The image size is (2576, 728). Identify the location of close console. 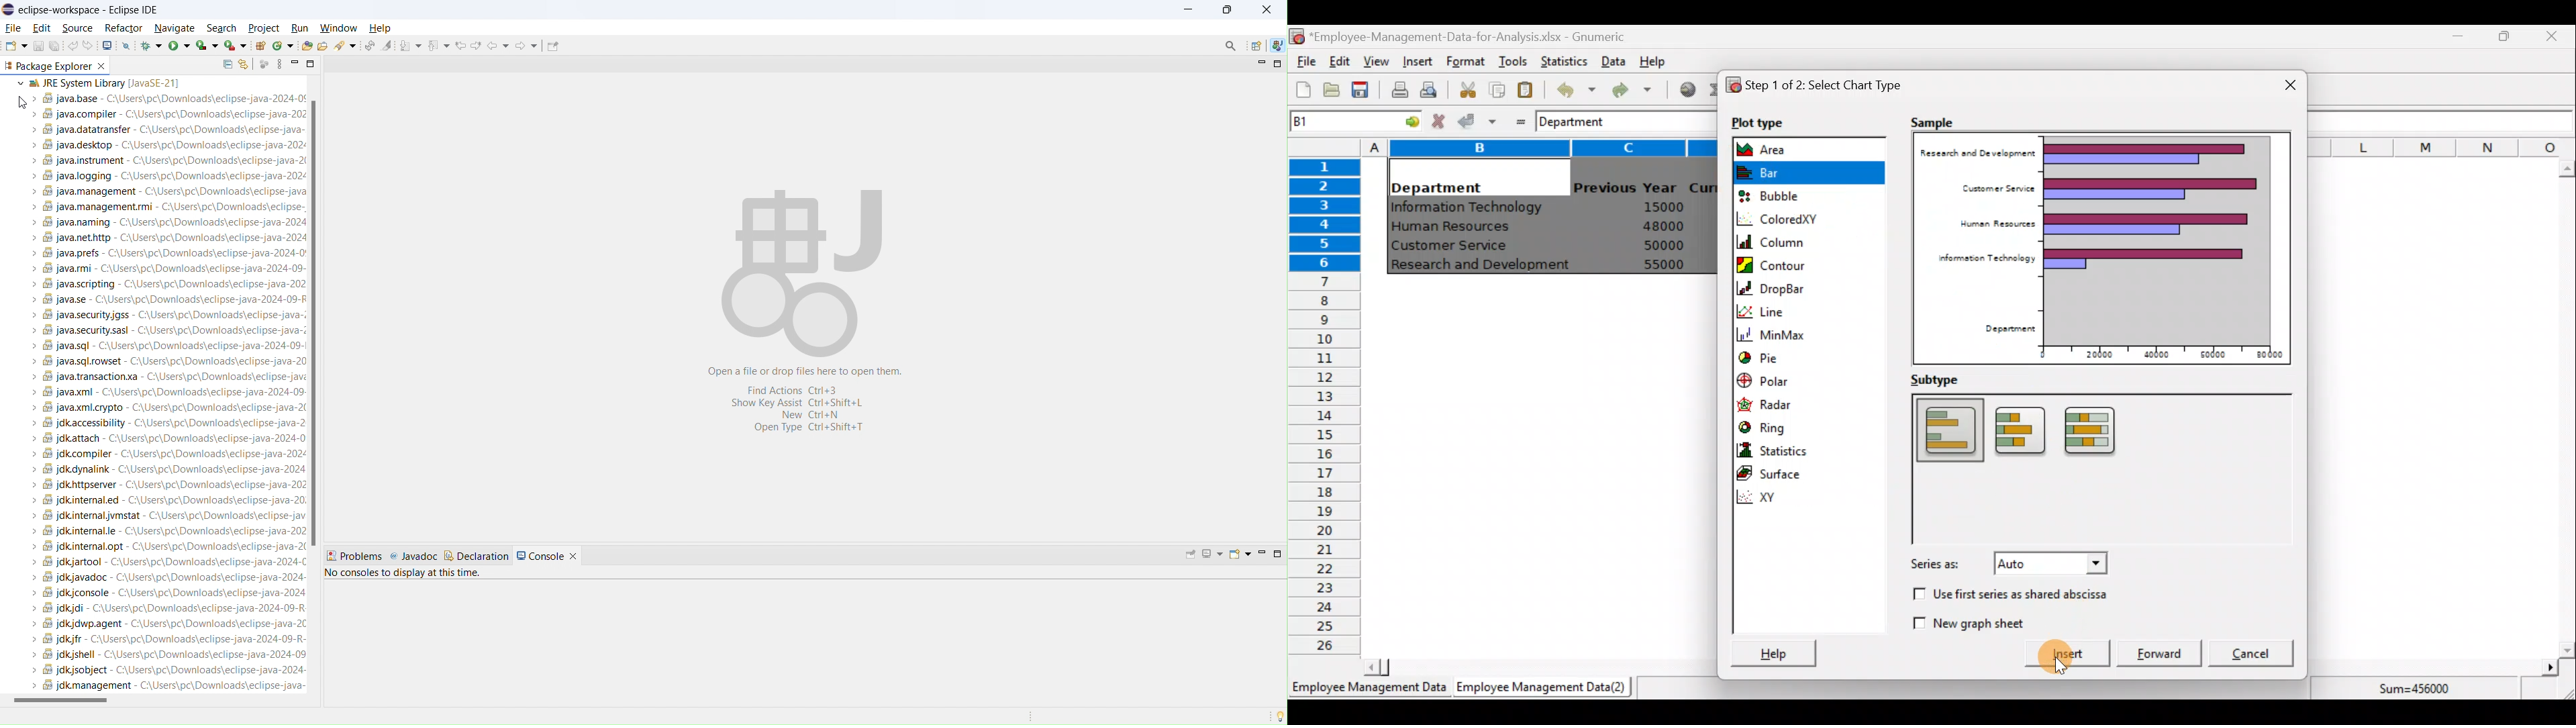
(579, 551).